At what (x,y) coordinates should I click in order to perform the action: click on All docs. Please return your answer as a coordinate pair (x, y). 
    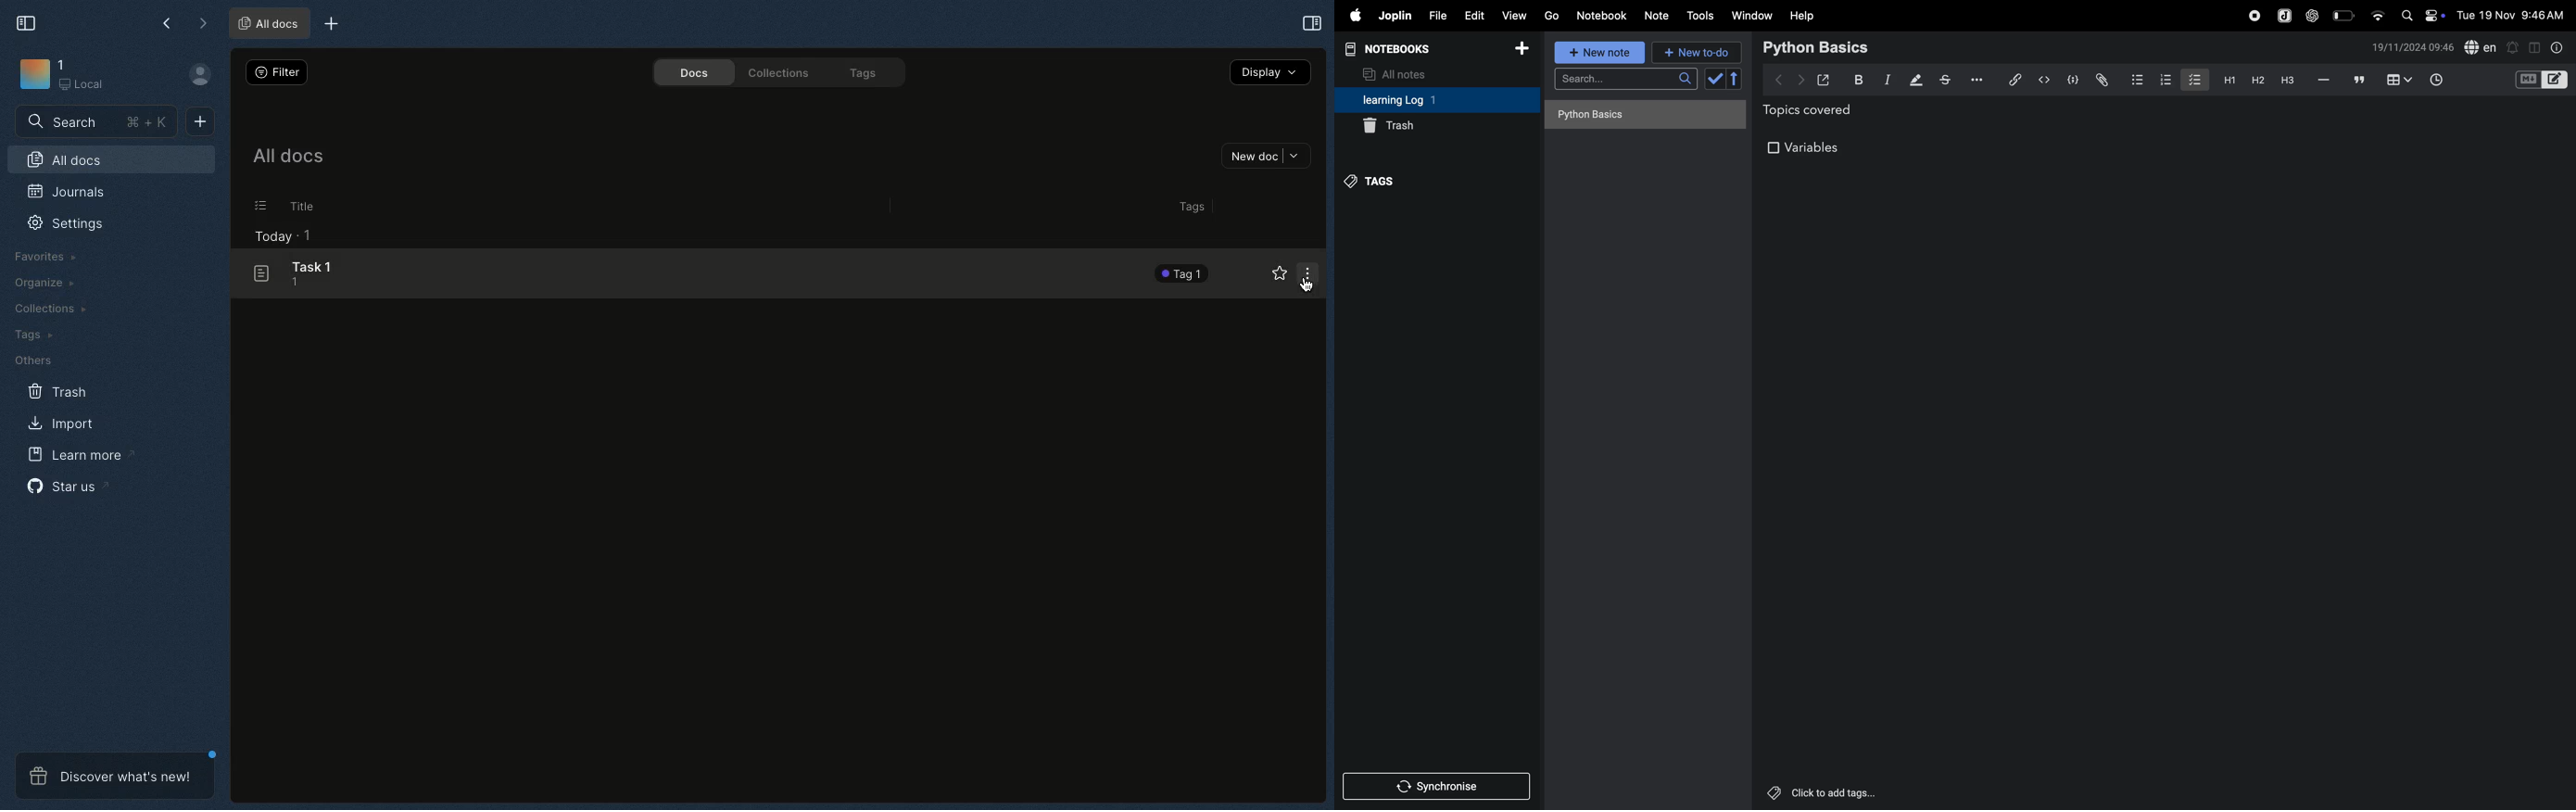
    Looking at the image, I should click on (286, 153).